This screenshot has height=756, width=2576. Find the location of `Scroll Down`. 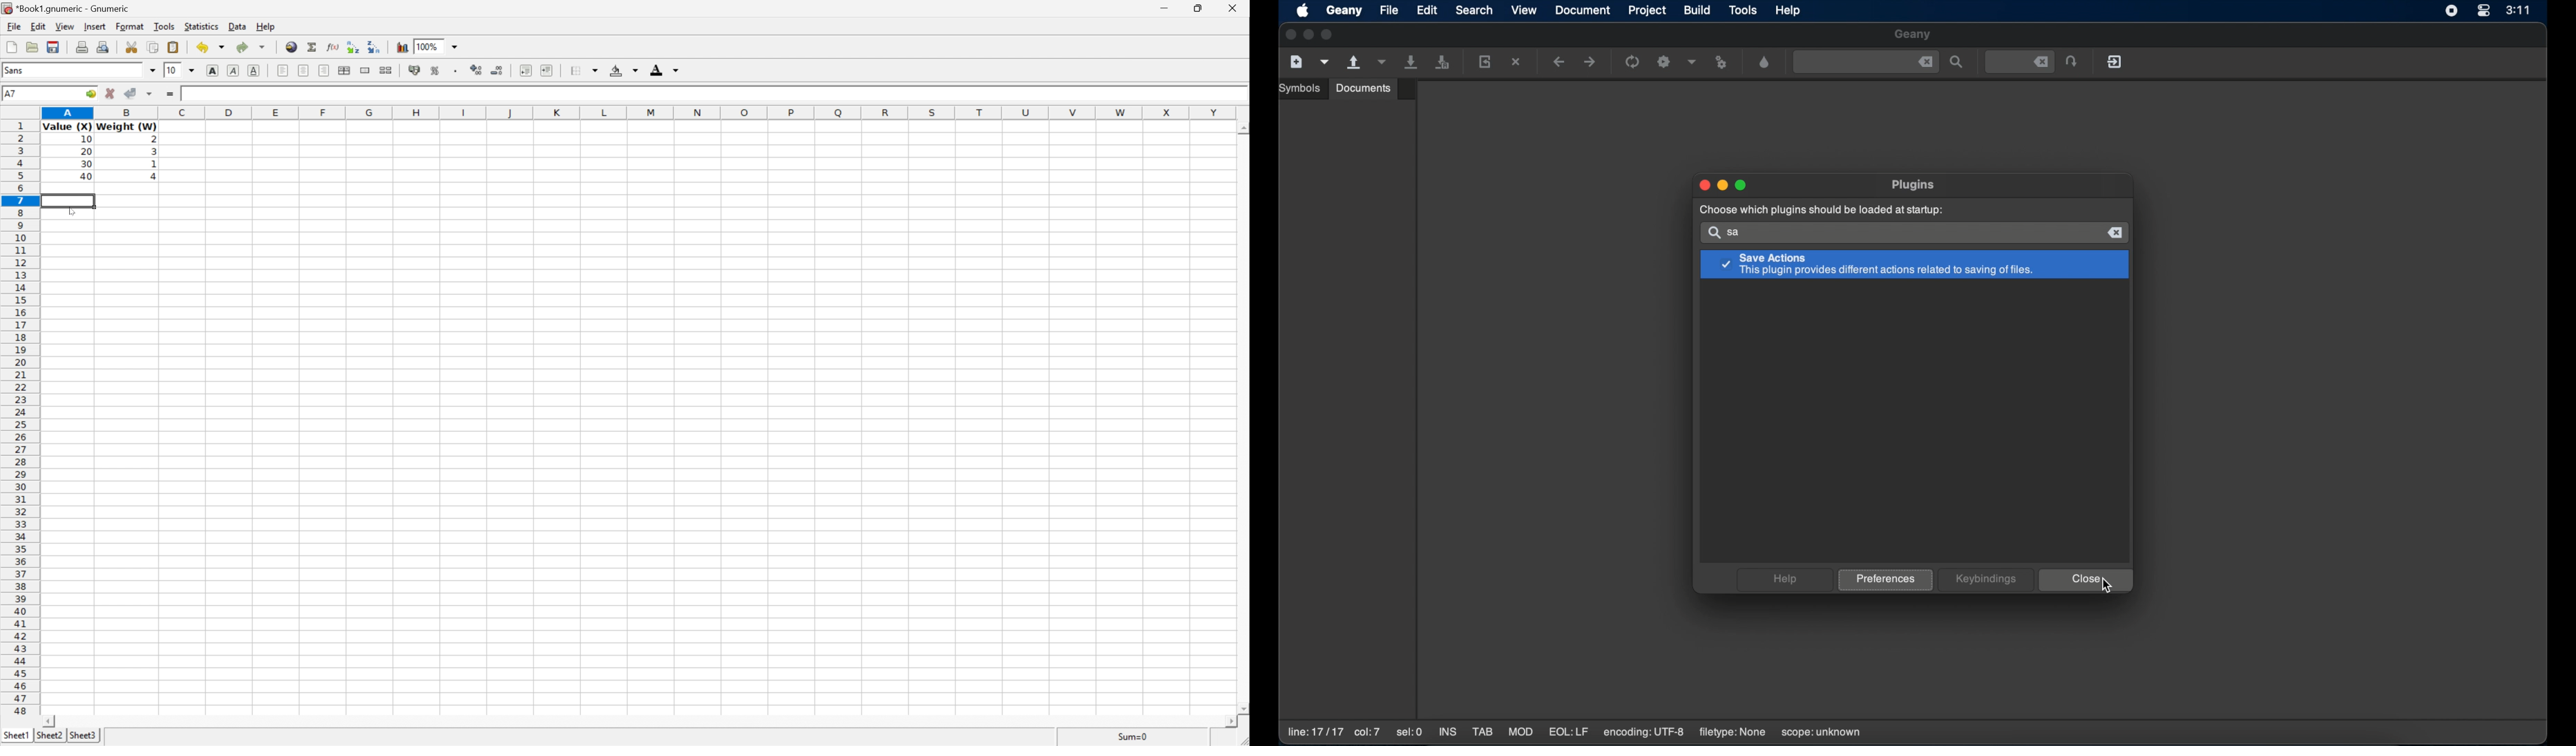

Scroll Down is located at coordinates (1242, 706).